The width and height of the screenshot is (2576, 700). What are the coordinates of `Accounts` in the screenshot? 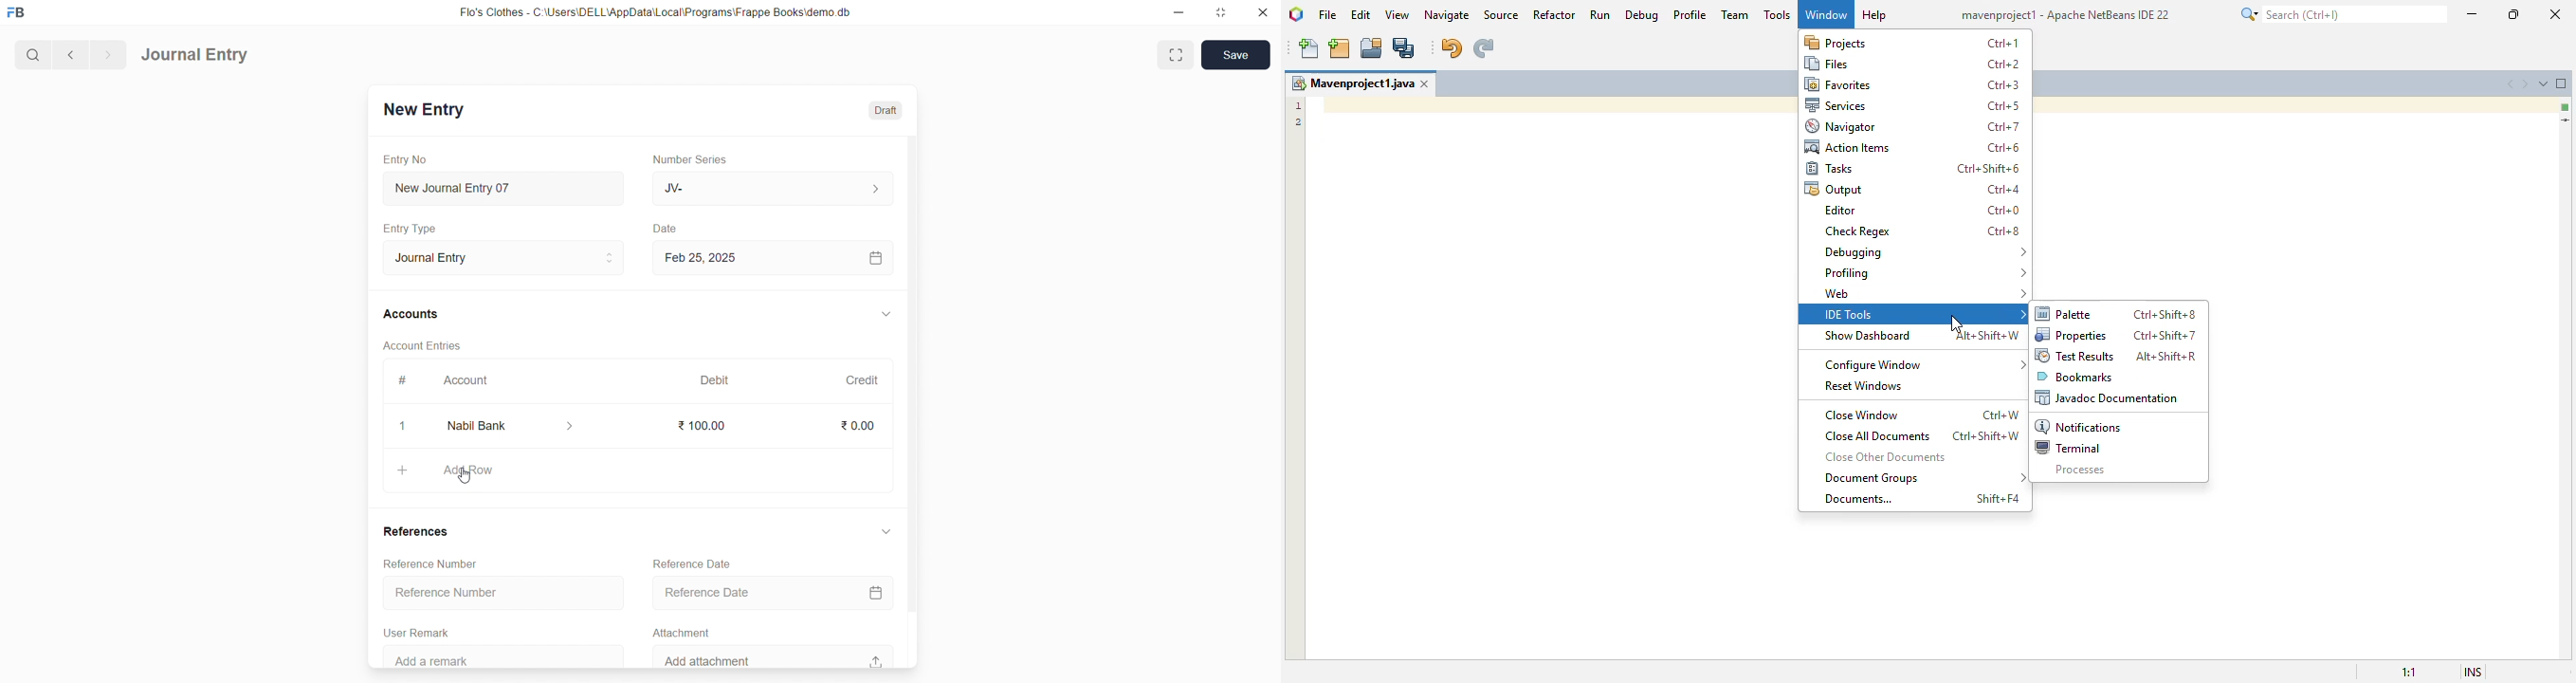 It's located at (412, 315).